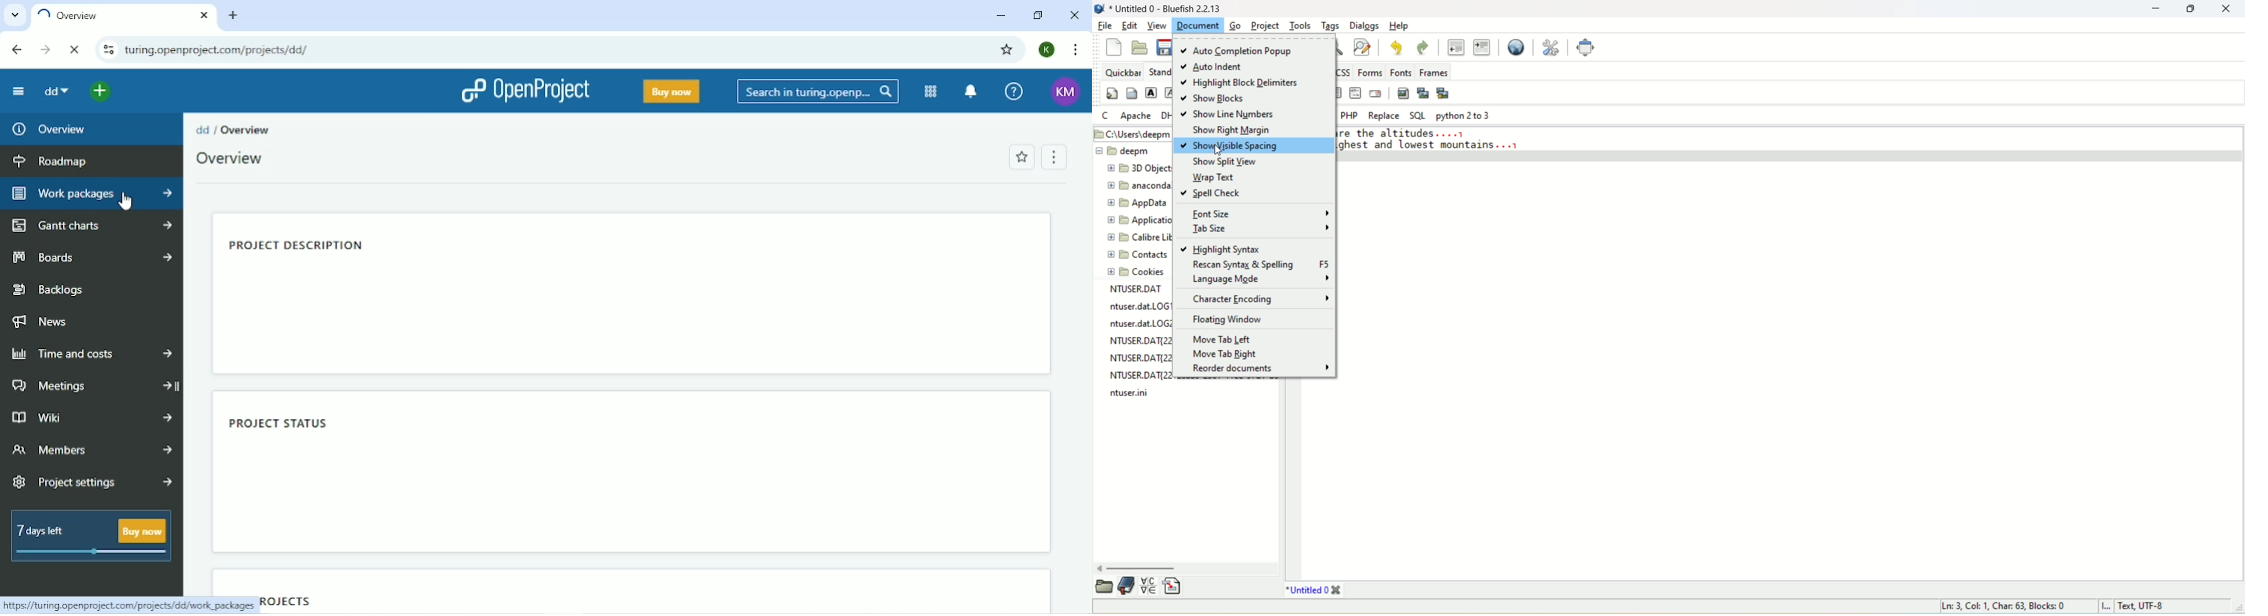 The width and height of the screenshot is (2268, 616). I want to click on documentation, so click(1129, 586).